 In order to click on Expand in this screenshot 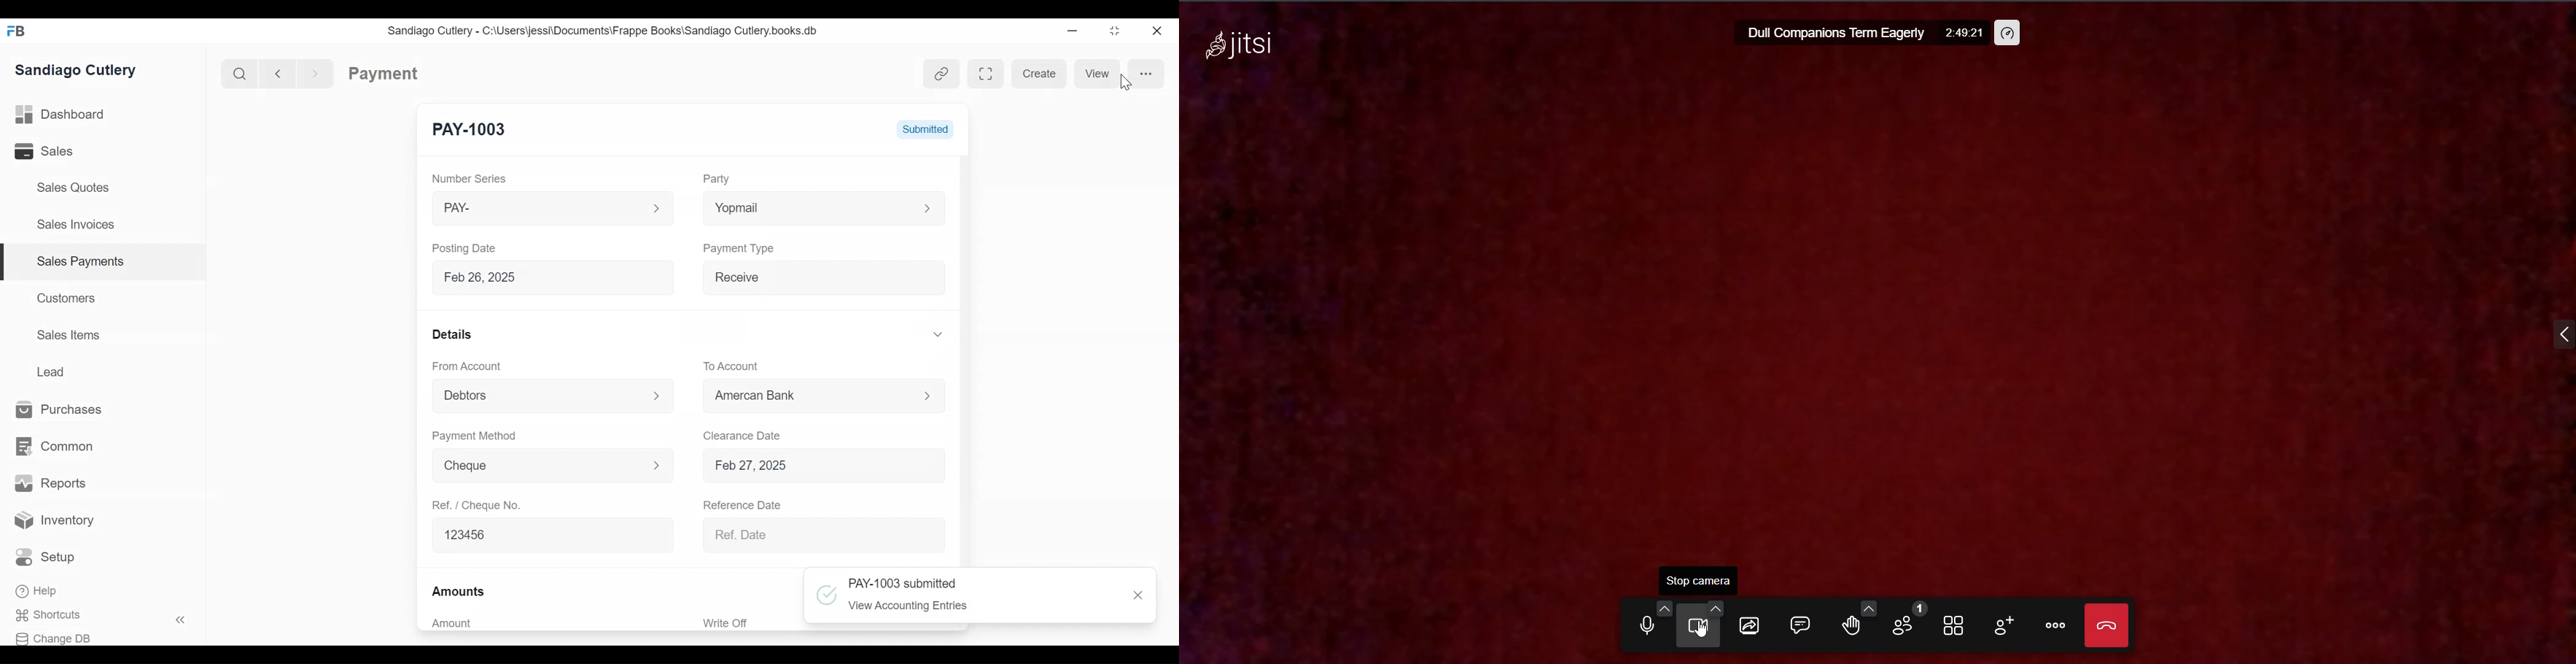, I will do `click(930, 207)`.